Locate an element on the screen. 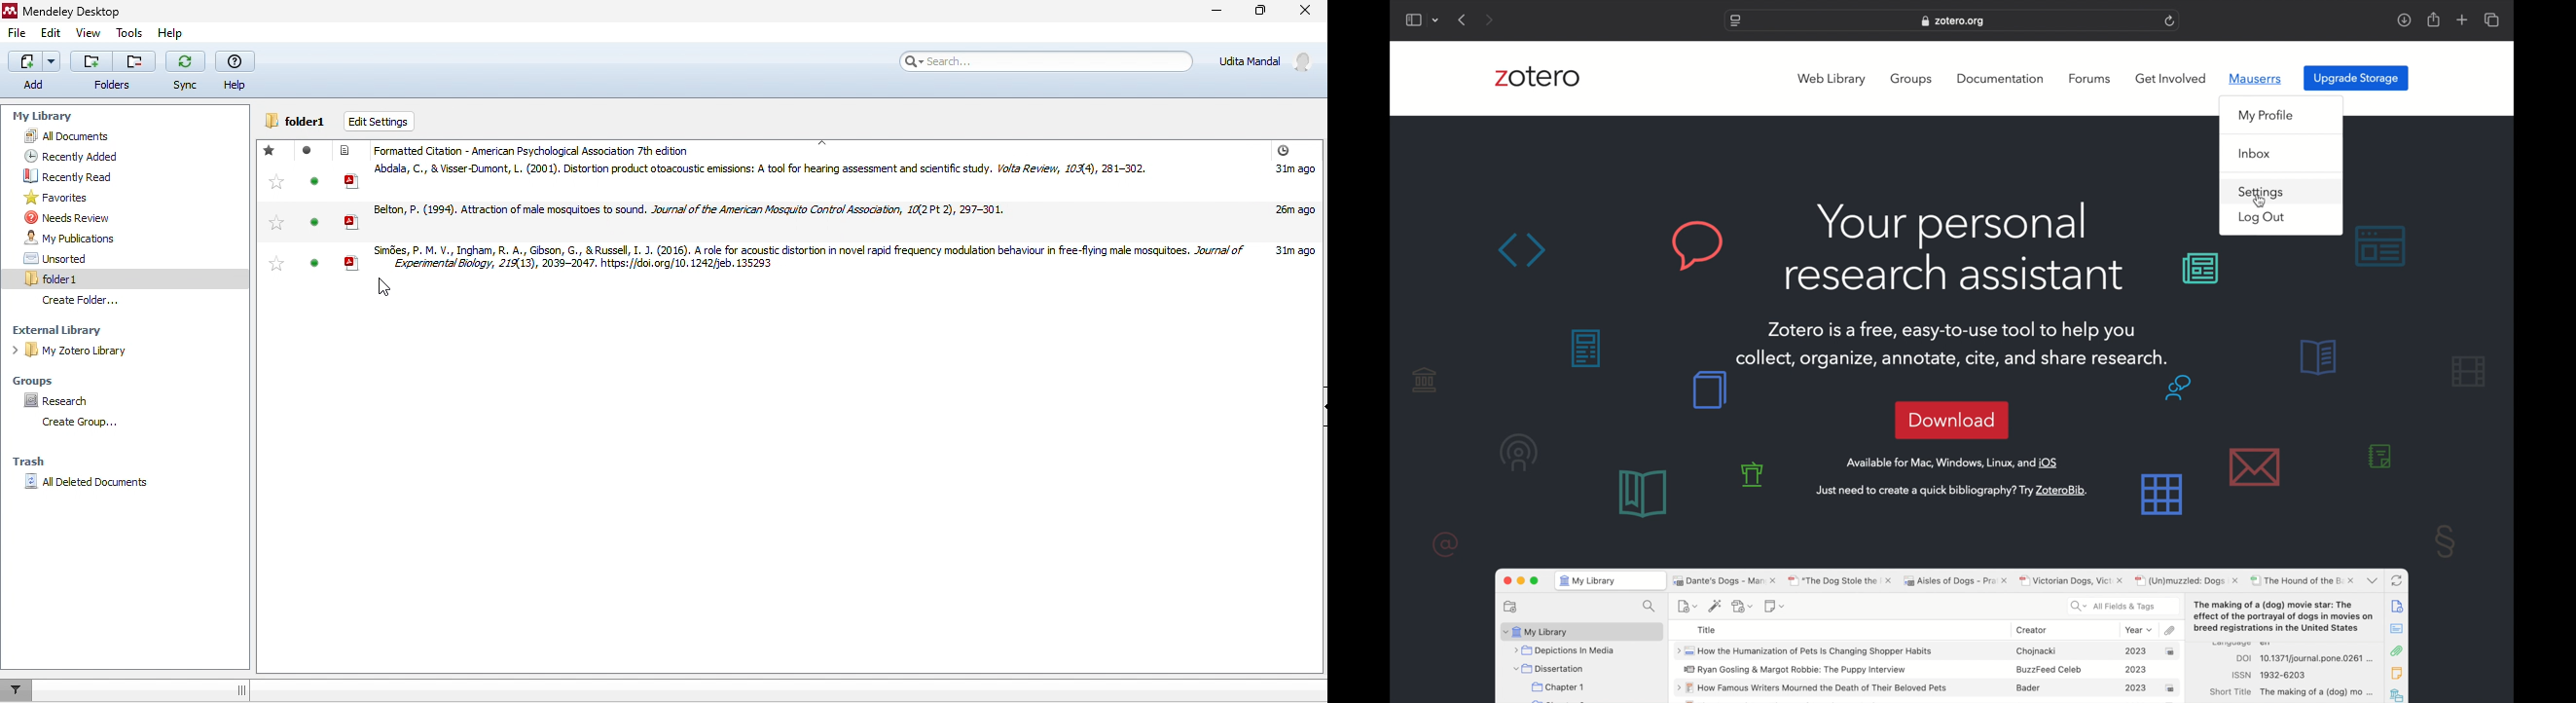  downloads is located at coordinates (2404, 21).